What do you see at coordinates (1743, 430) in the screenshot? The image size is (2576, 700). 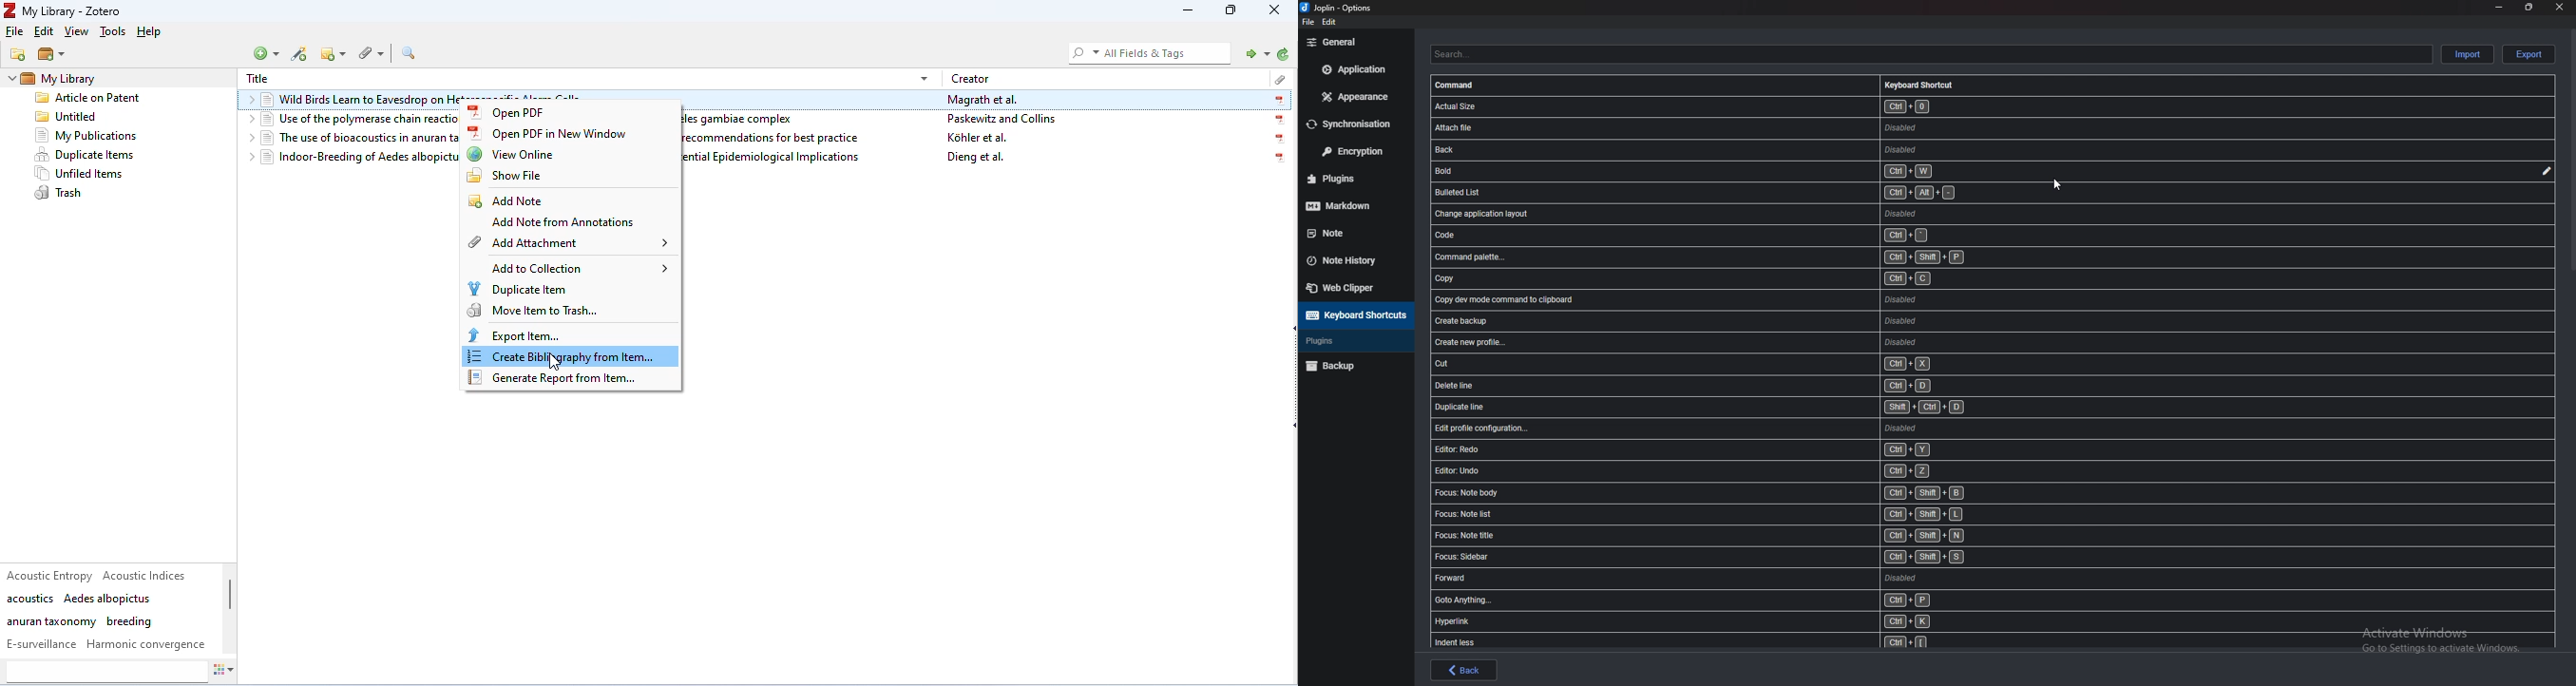 I see `shortcut` at bounding box center [1743, 430].